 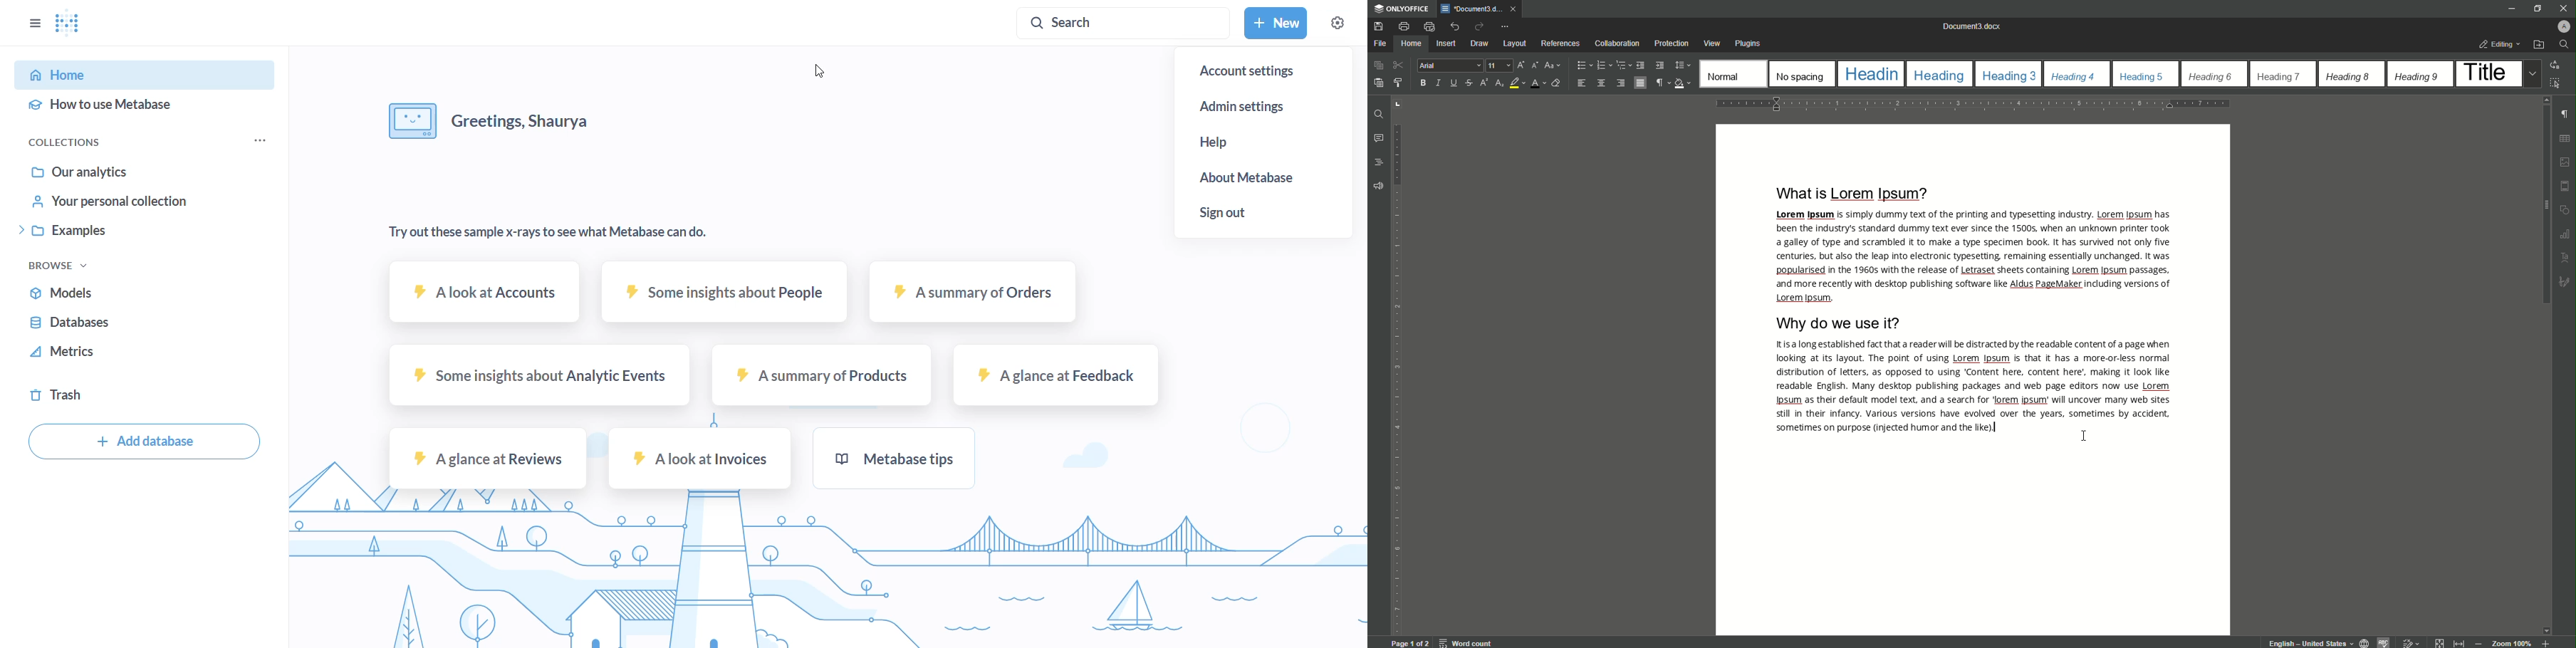 What do you see at coordinates (1382, 43) in the screenshot?
I see `File` at bounding box center [1382, 43].